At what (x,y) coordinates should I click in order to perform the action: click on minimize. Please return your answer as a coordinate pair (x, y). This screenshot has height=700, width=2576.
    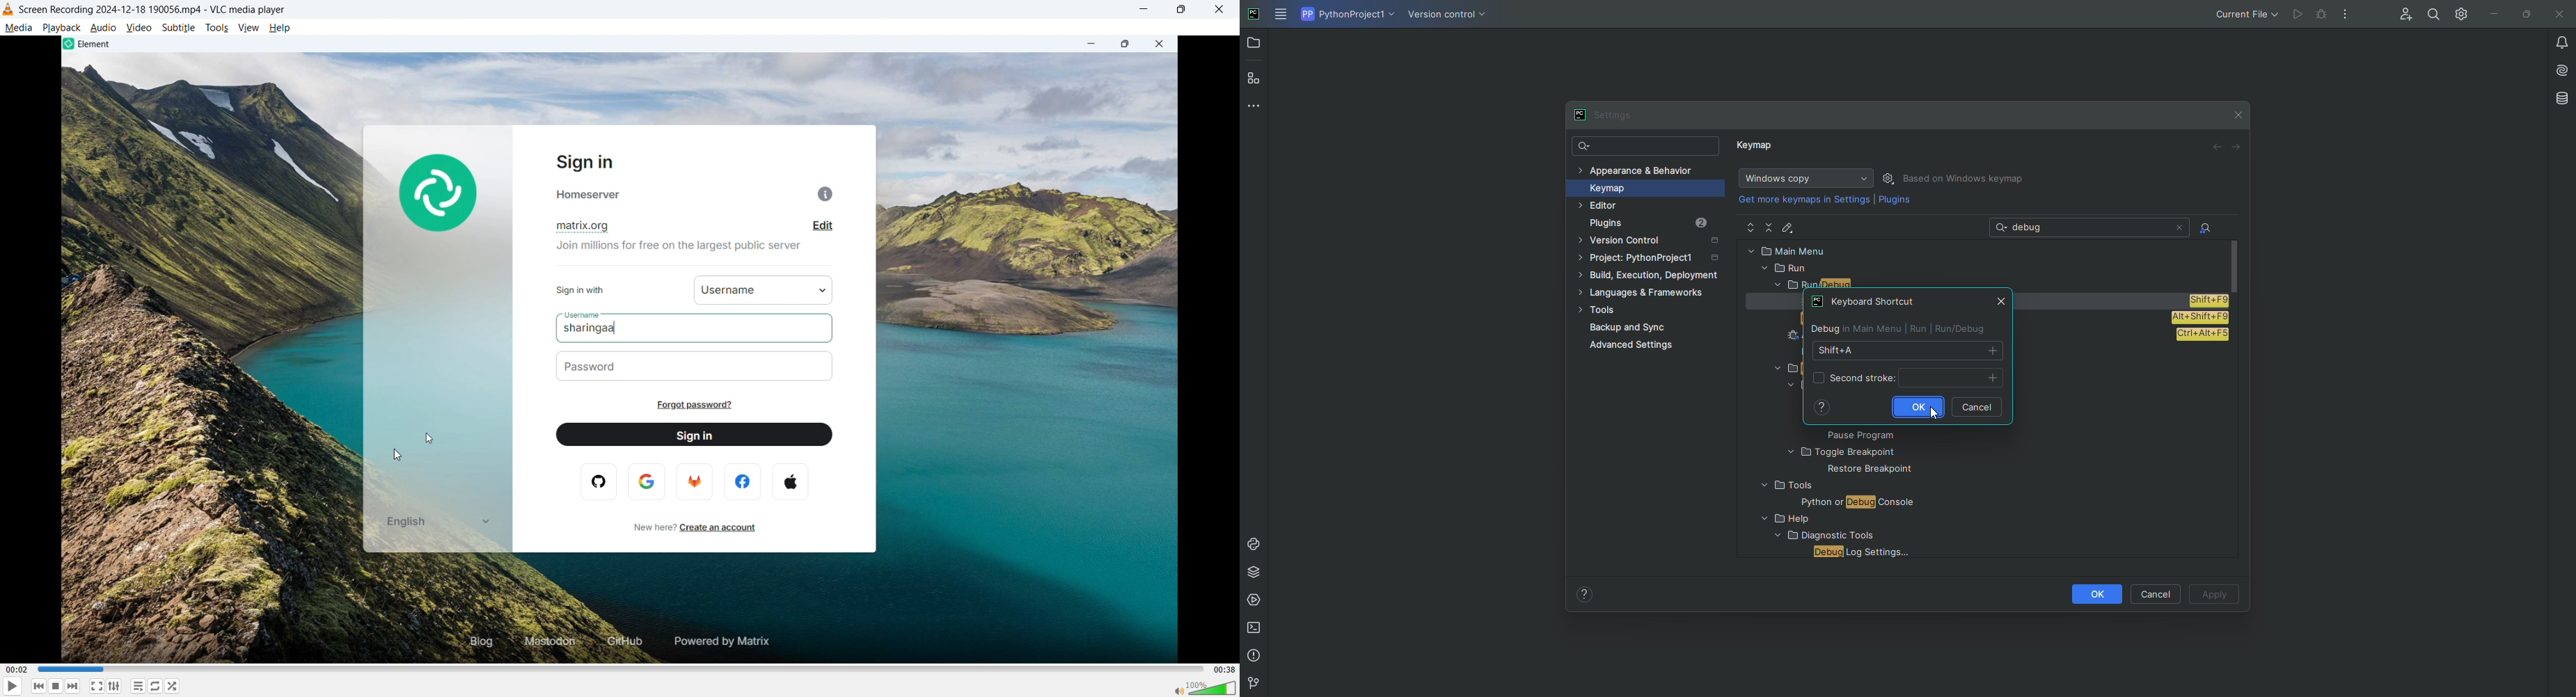
    Looking at the image, I should click on (1088, 44).